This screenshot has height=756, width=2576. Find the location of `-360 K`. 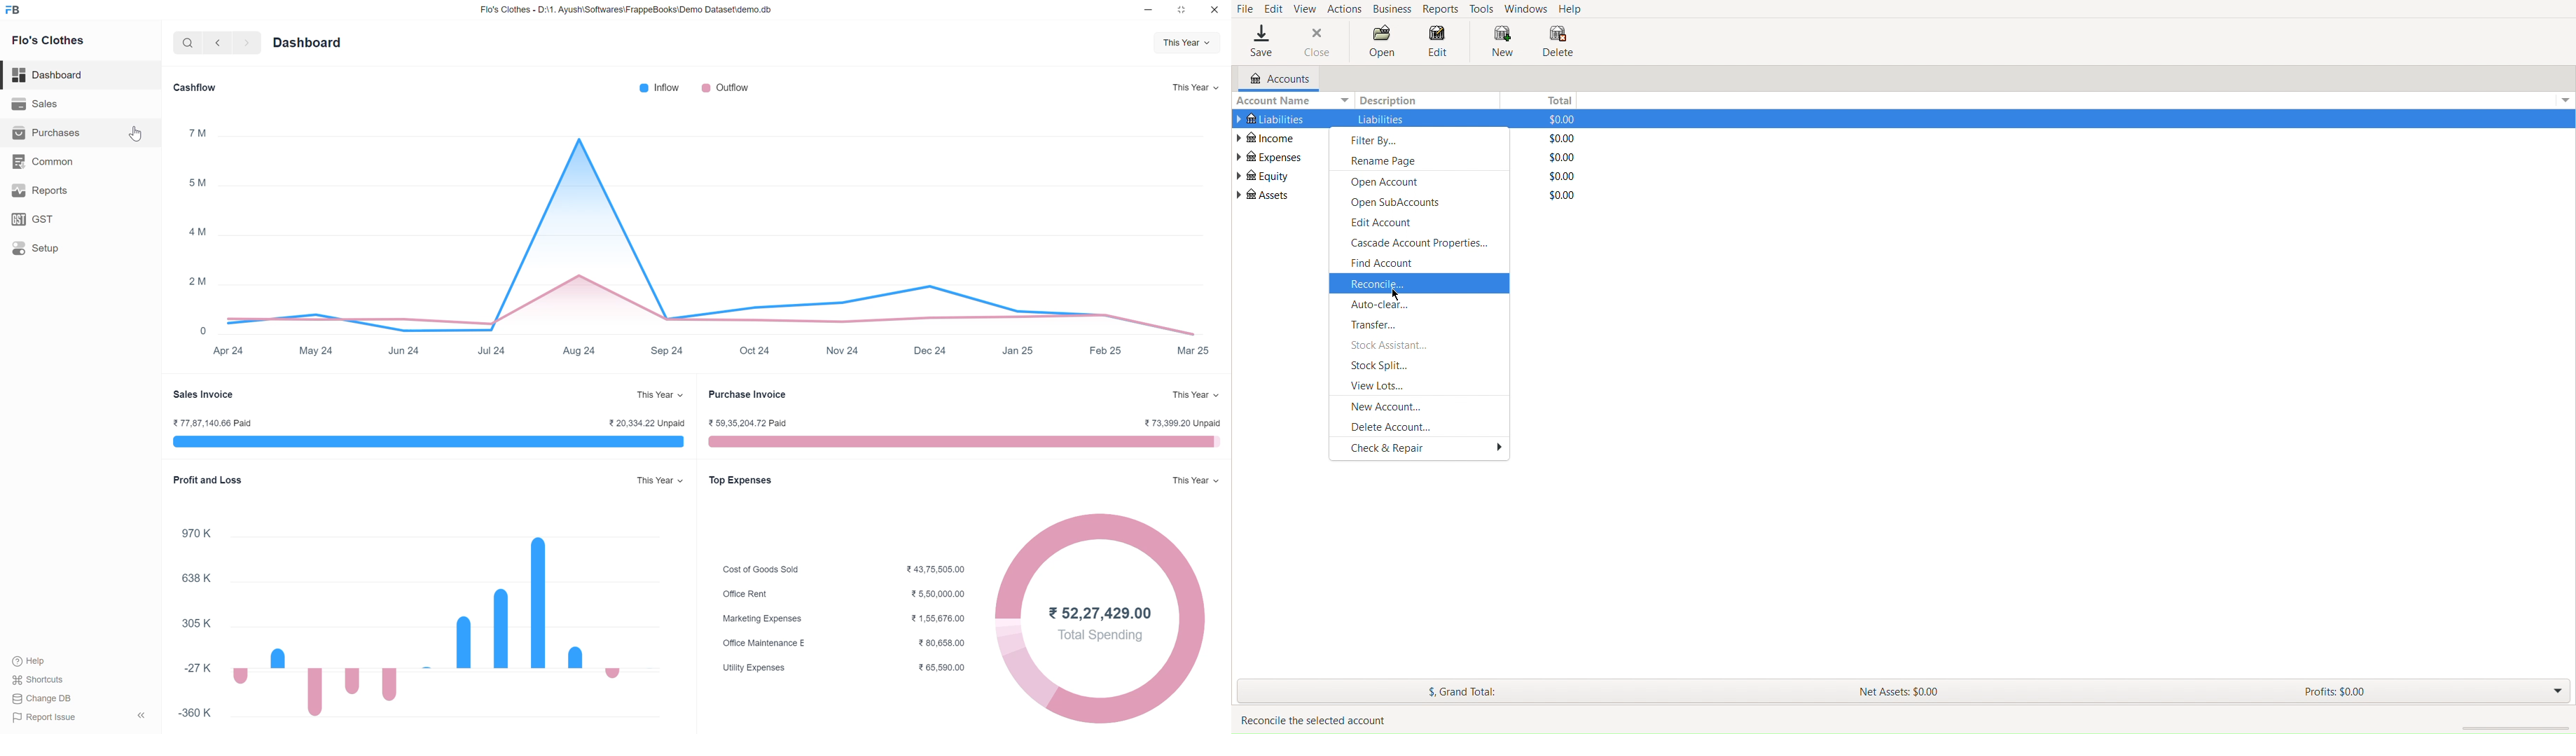

-360 K is located at coordinates (190, 713).